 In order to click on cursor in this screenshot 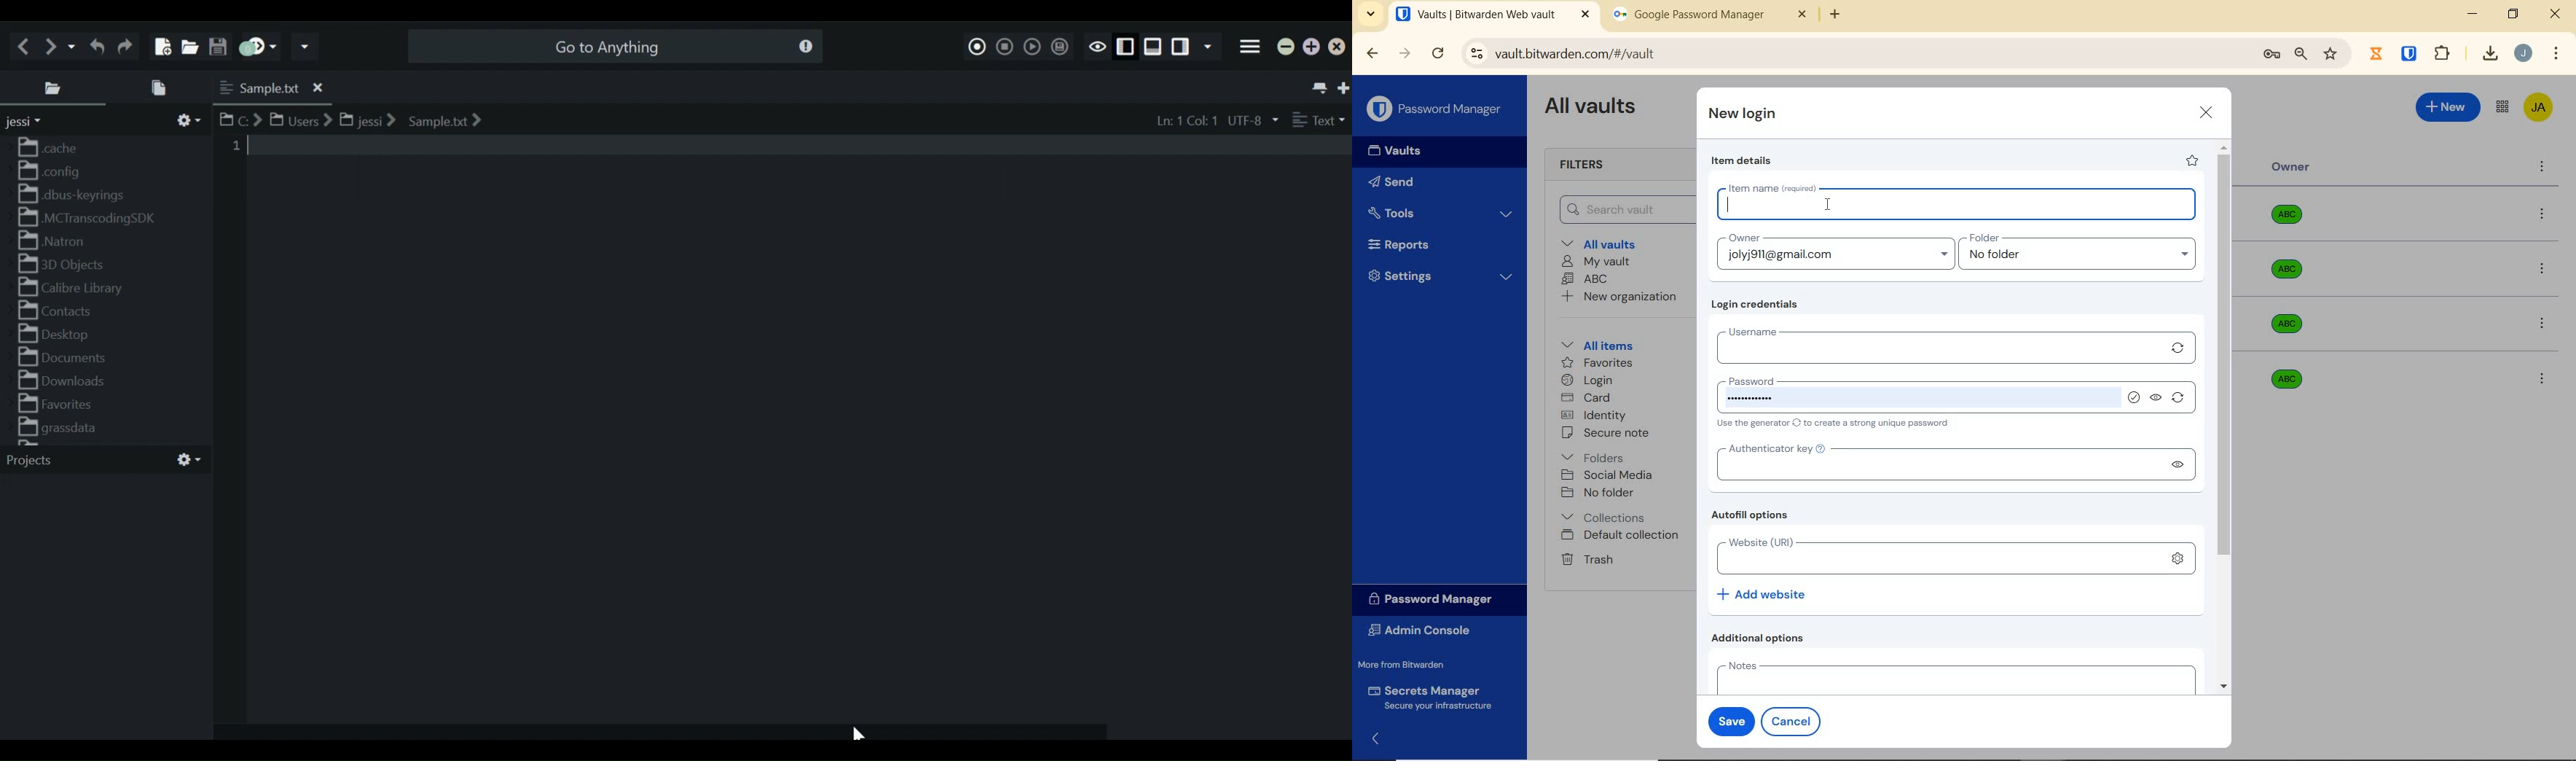, I will do `click(856, 735)`.